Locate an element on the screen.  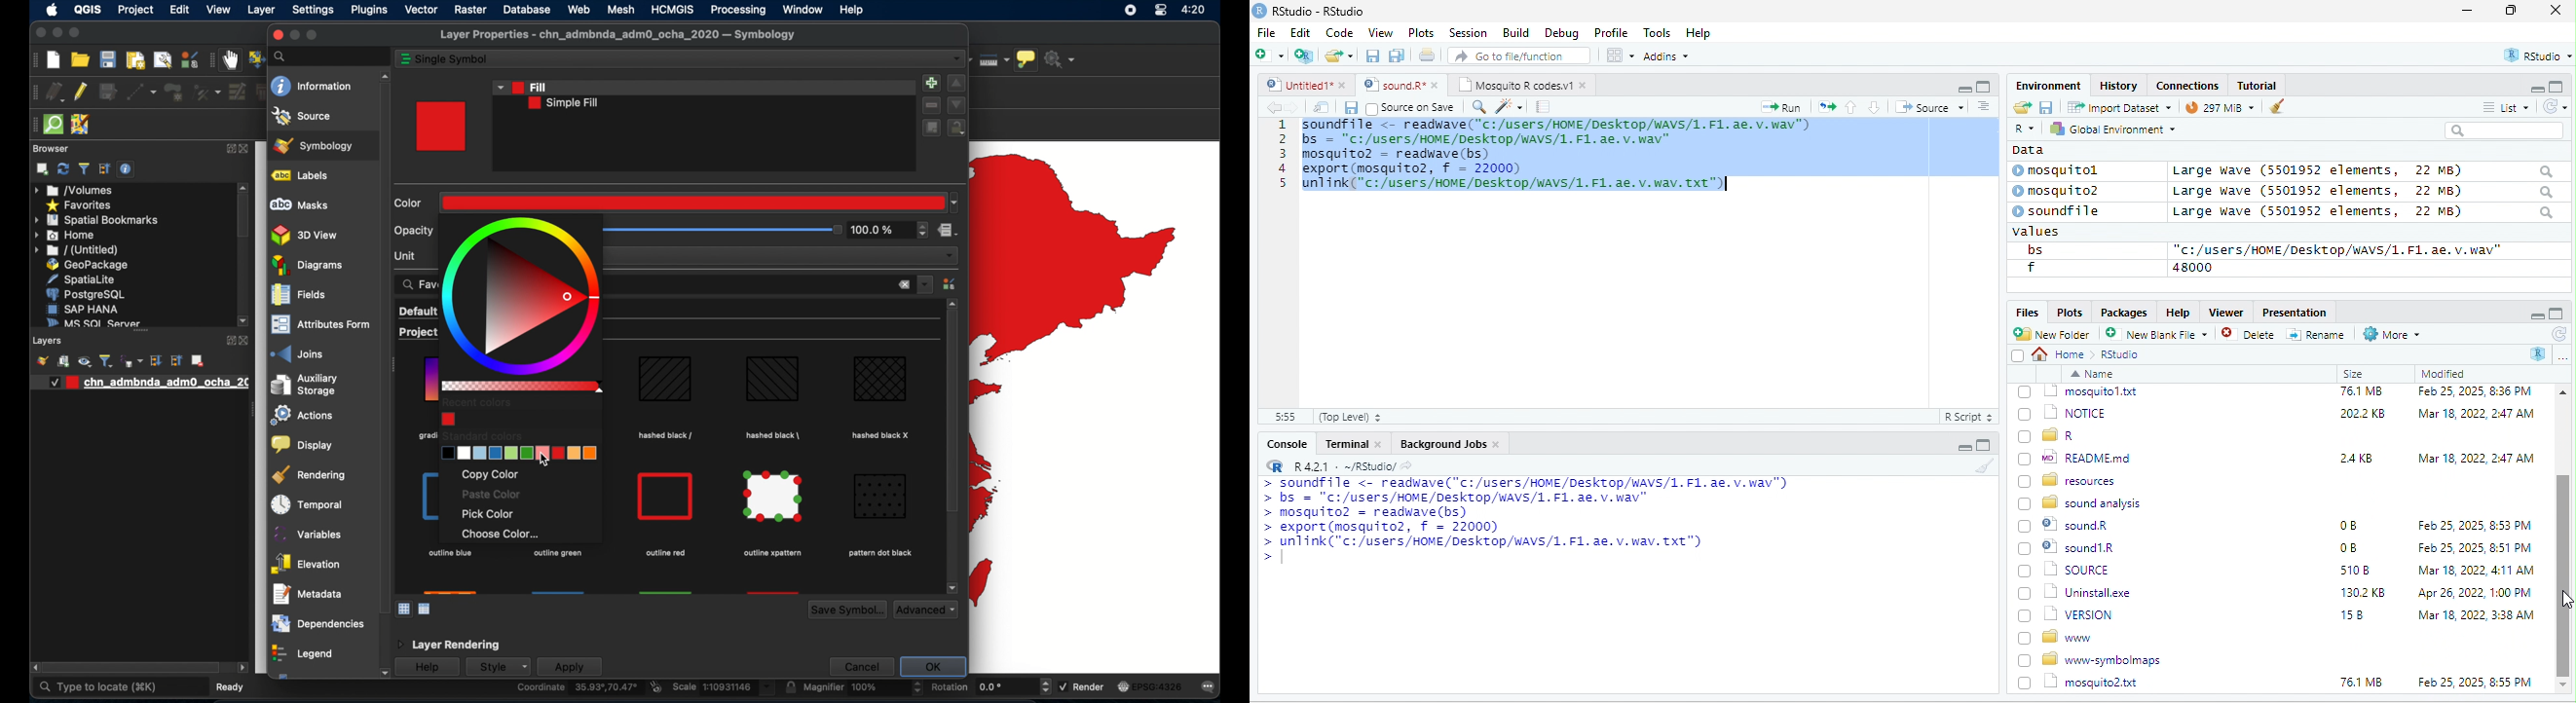
+ Source + is located at coordinates (1929, 106).